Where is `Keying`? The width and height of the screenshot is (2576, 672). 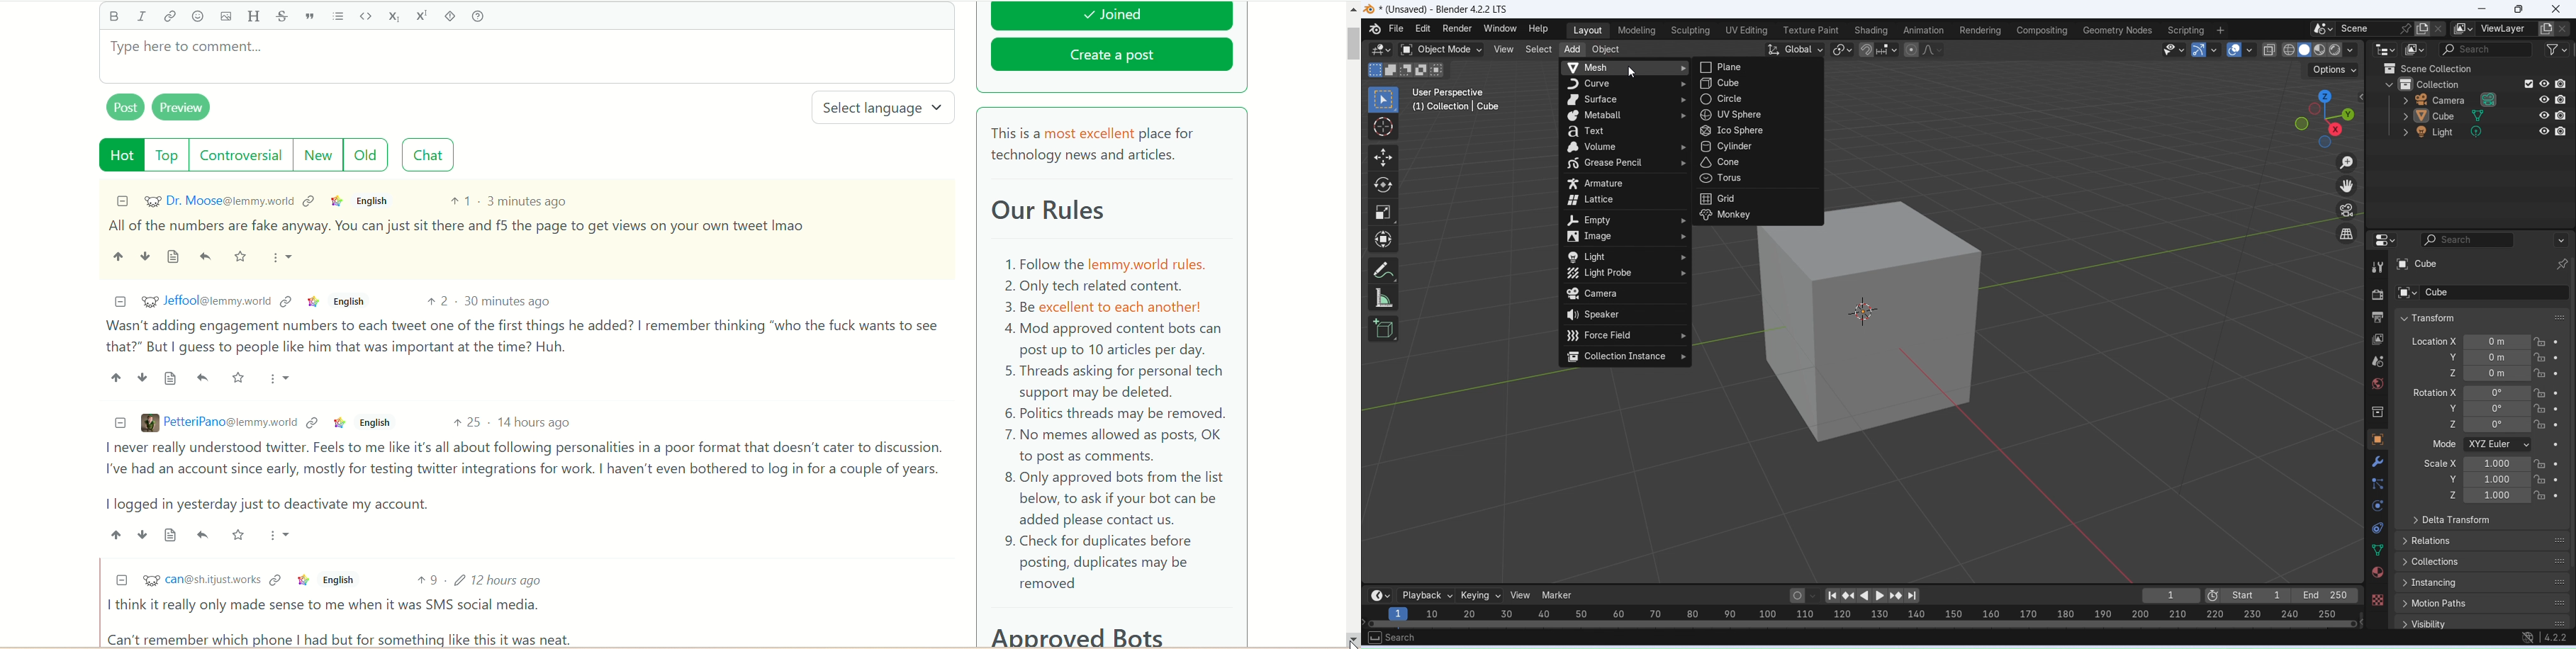 Keying is located at coordinates (1479, 595).